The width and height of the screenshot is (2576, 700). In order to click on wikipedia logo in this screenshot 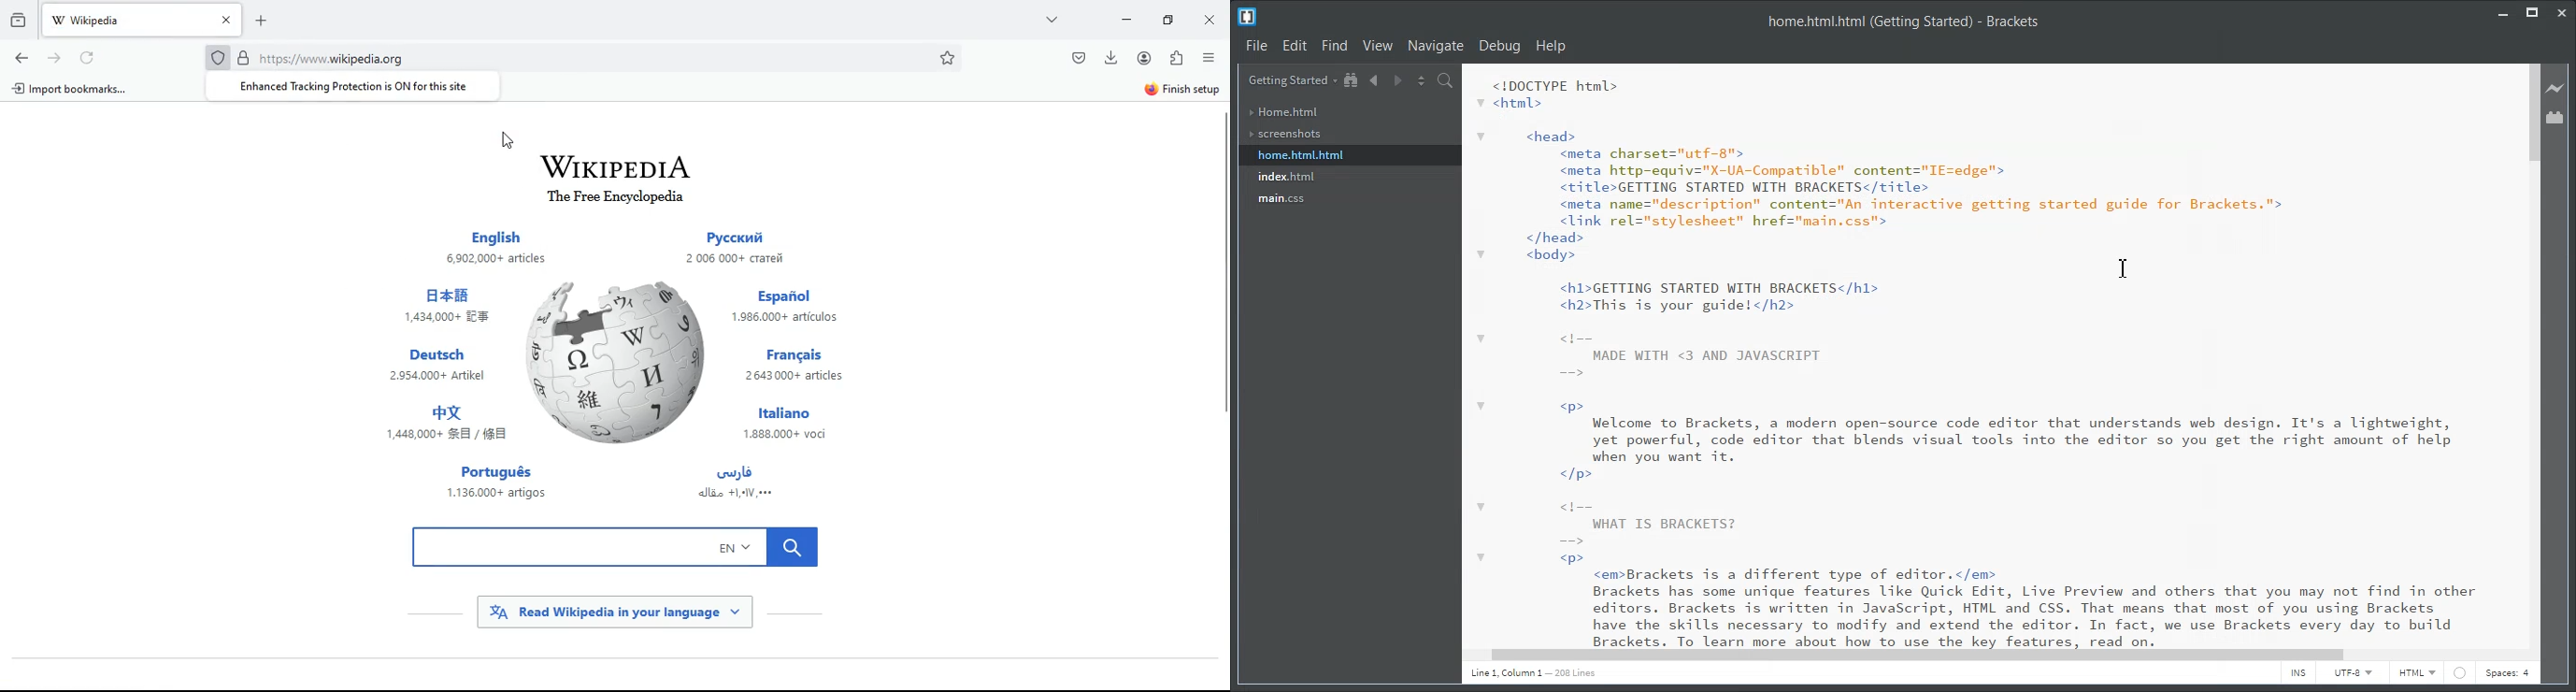, I will do `click(620, 360)`.